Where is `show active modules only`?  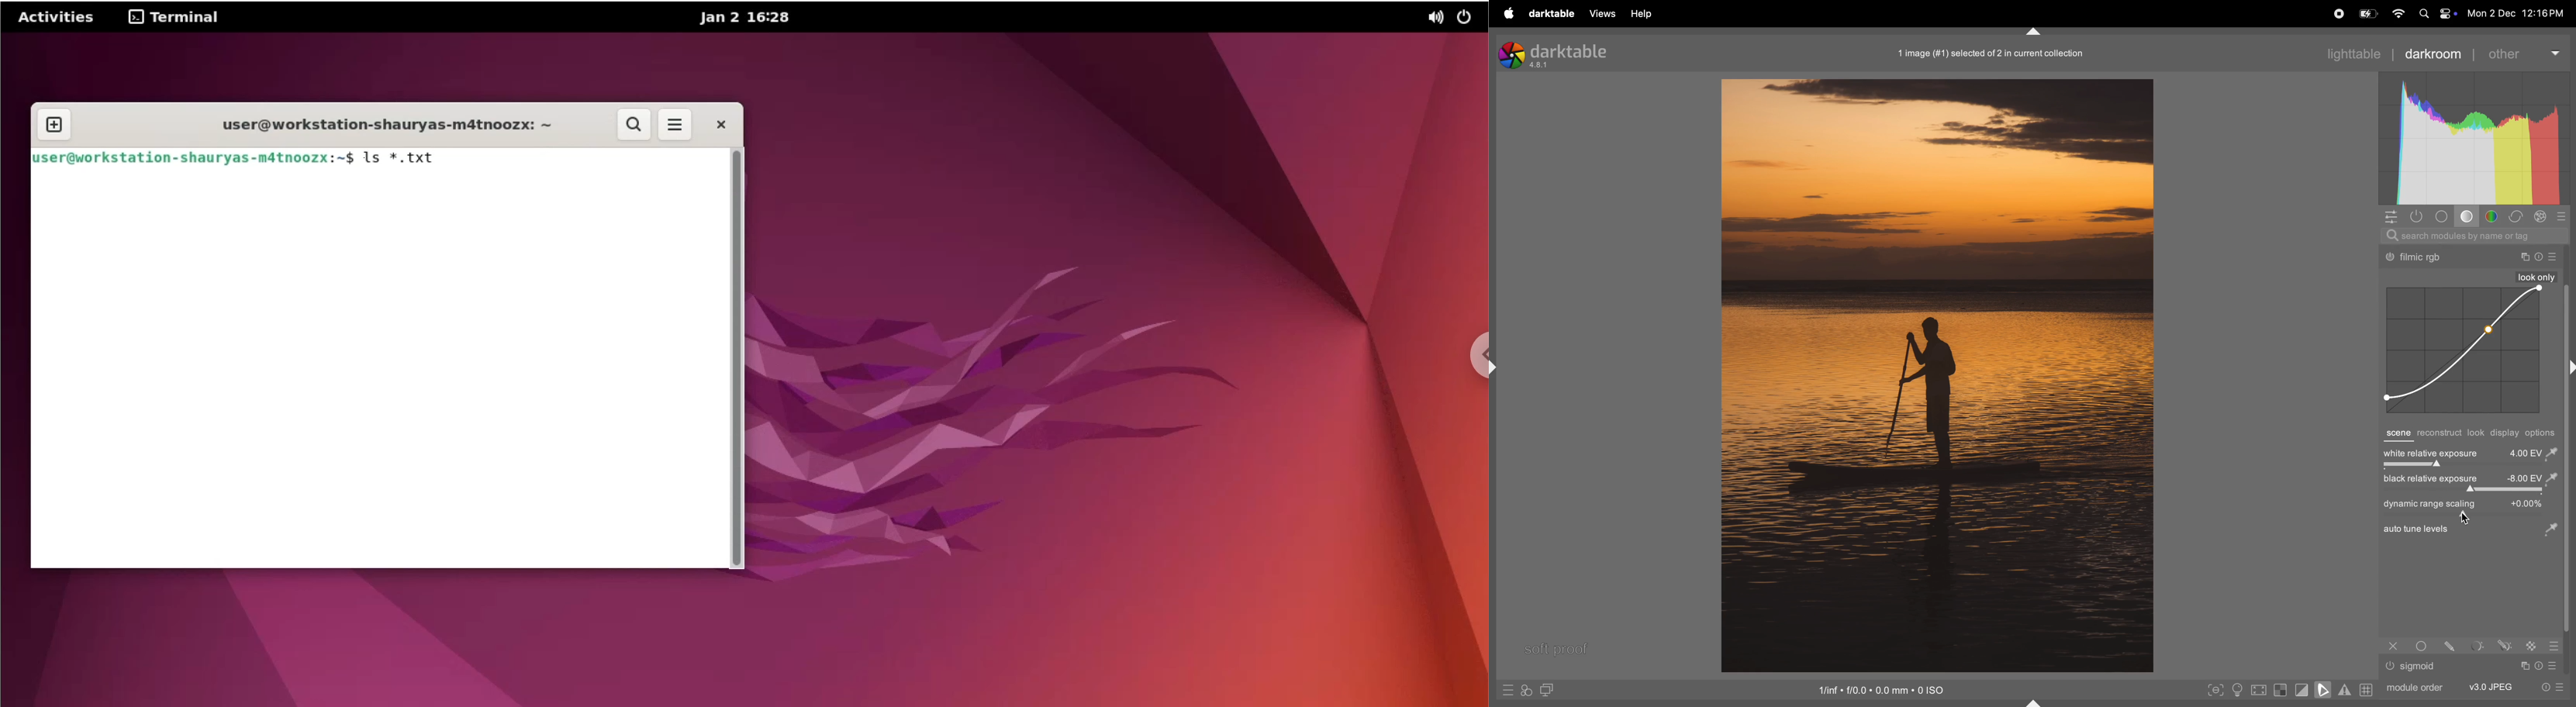
show active modules only is located at coordinates (2418, 216).